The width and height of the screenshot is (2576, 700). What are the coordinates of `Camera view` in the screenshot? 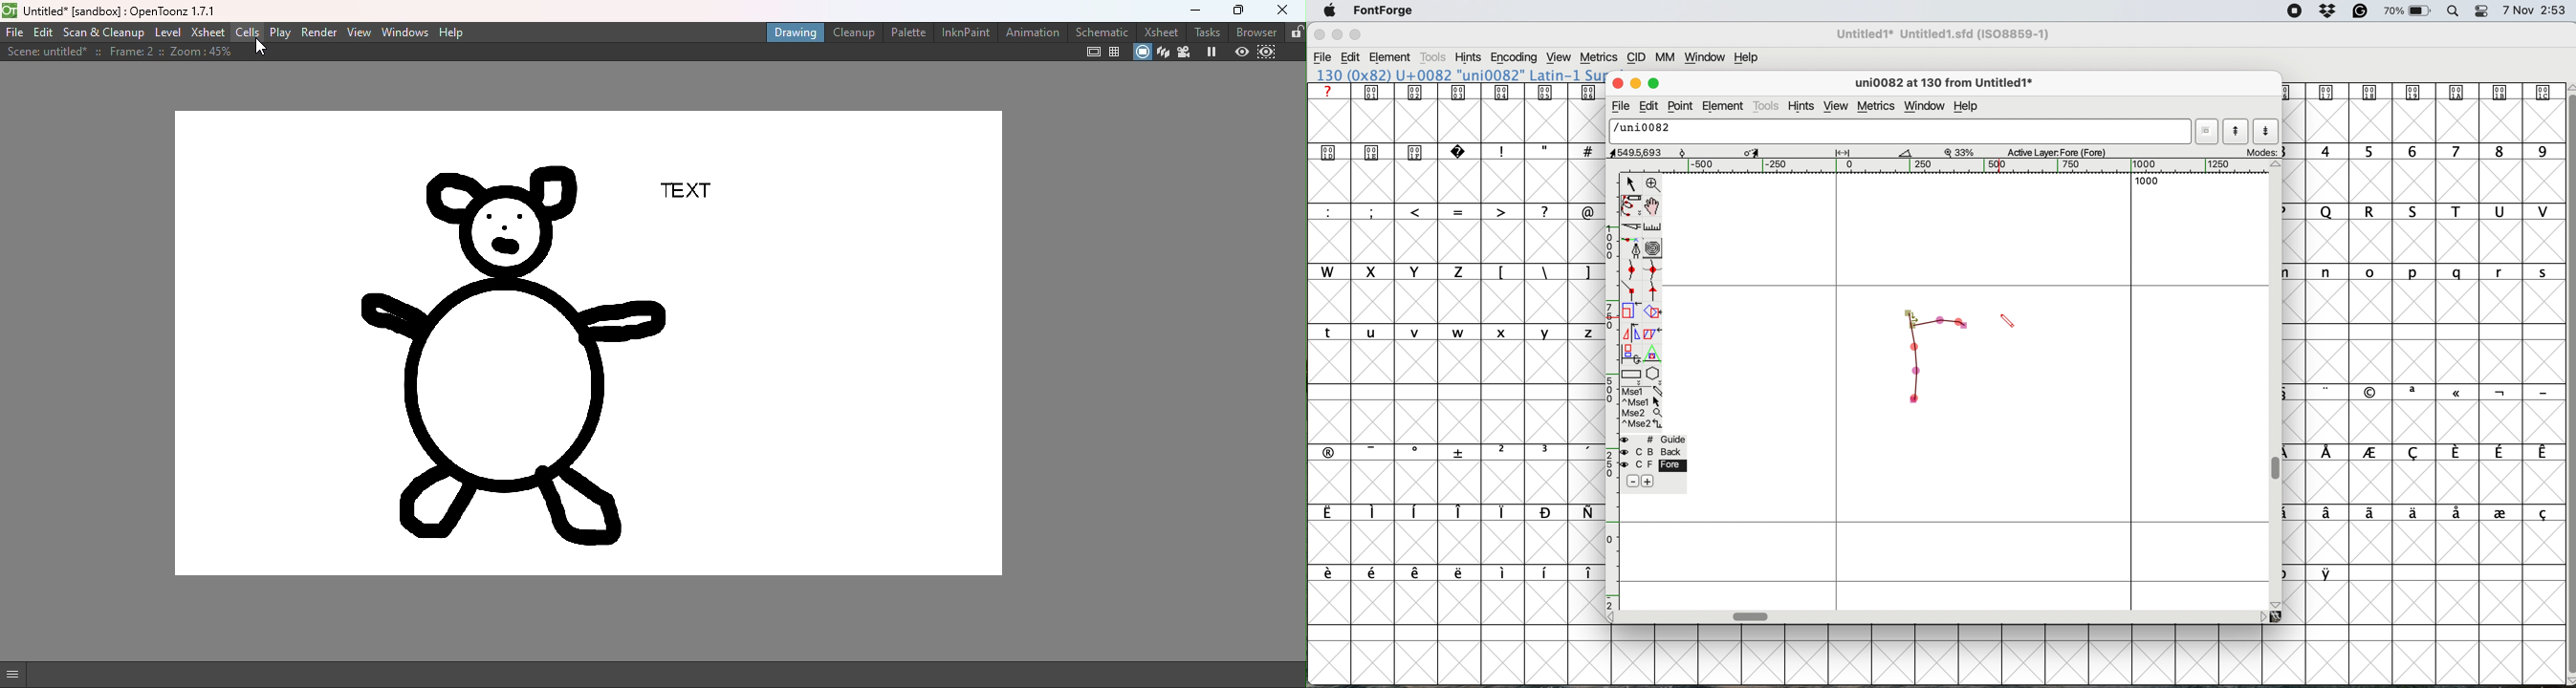 It's located at (1186, 51).